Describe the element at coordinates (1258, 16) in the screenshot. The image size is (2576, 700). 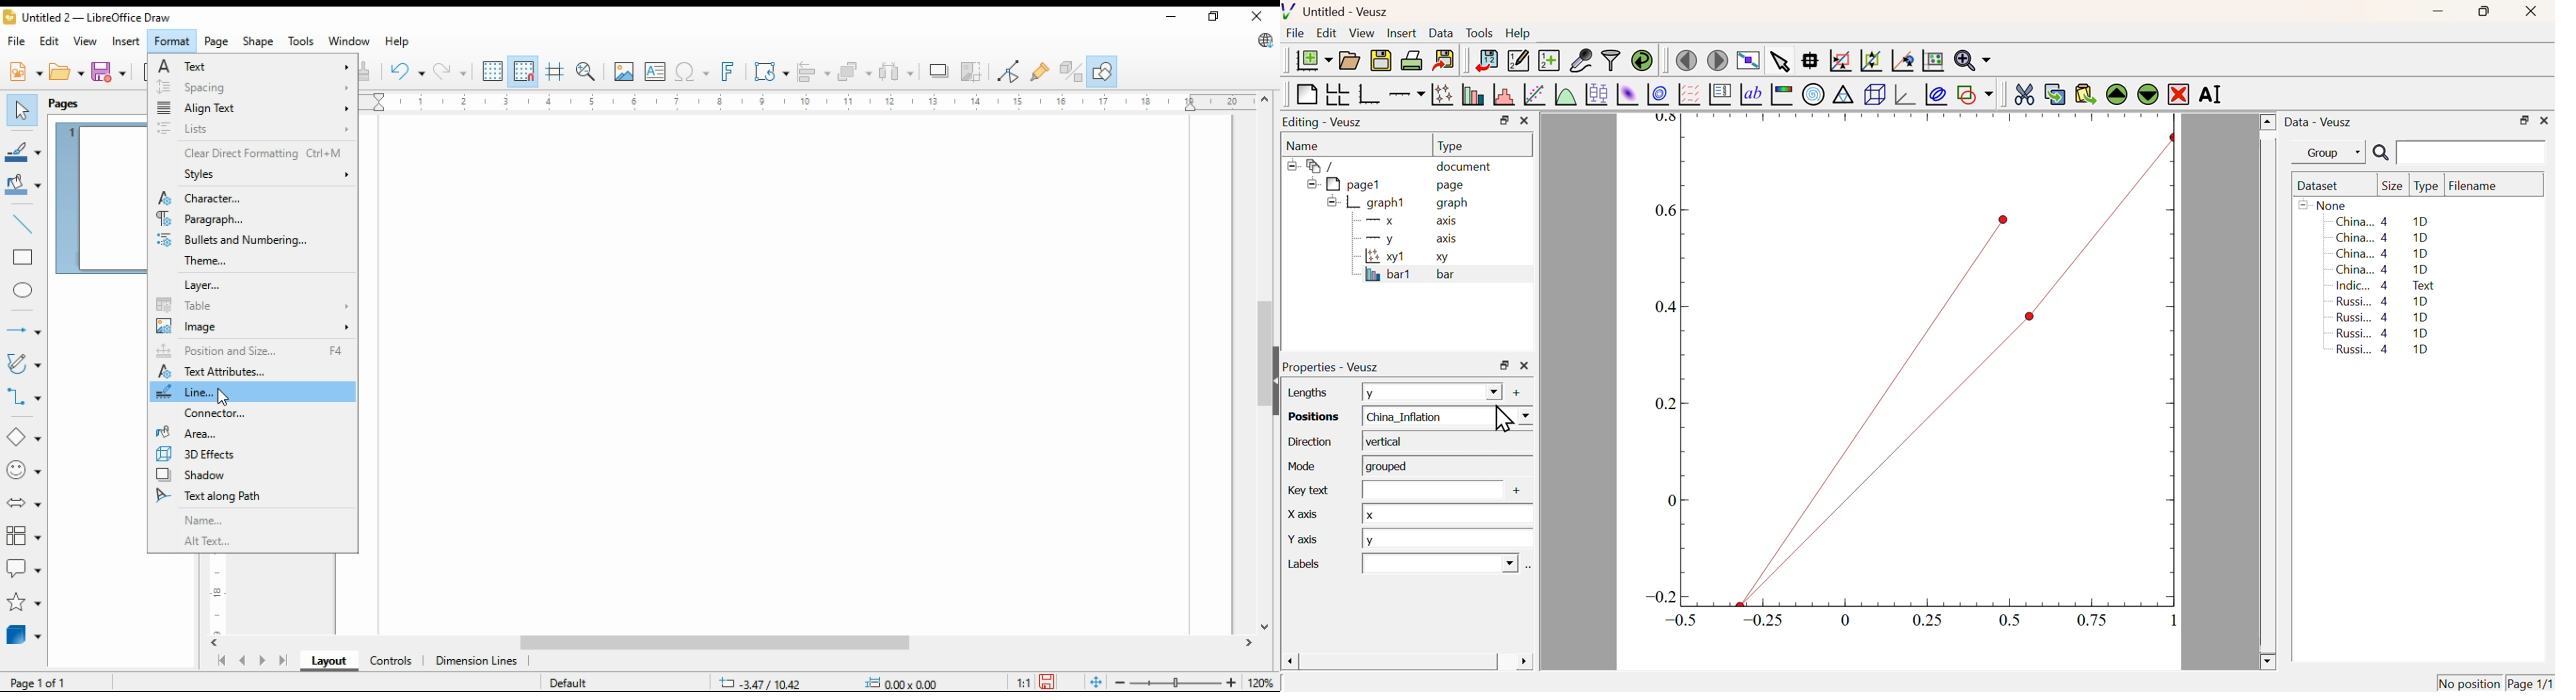
I see `close window` at that location.